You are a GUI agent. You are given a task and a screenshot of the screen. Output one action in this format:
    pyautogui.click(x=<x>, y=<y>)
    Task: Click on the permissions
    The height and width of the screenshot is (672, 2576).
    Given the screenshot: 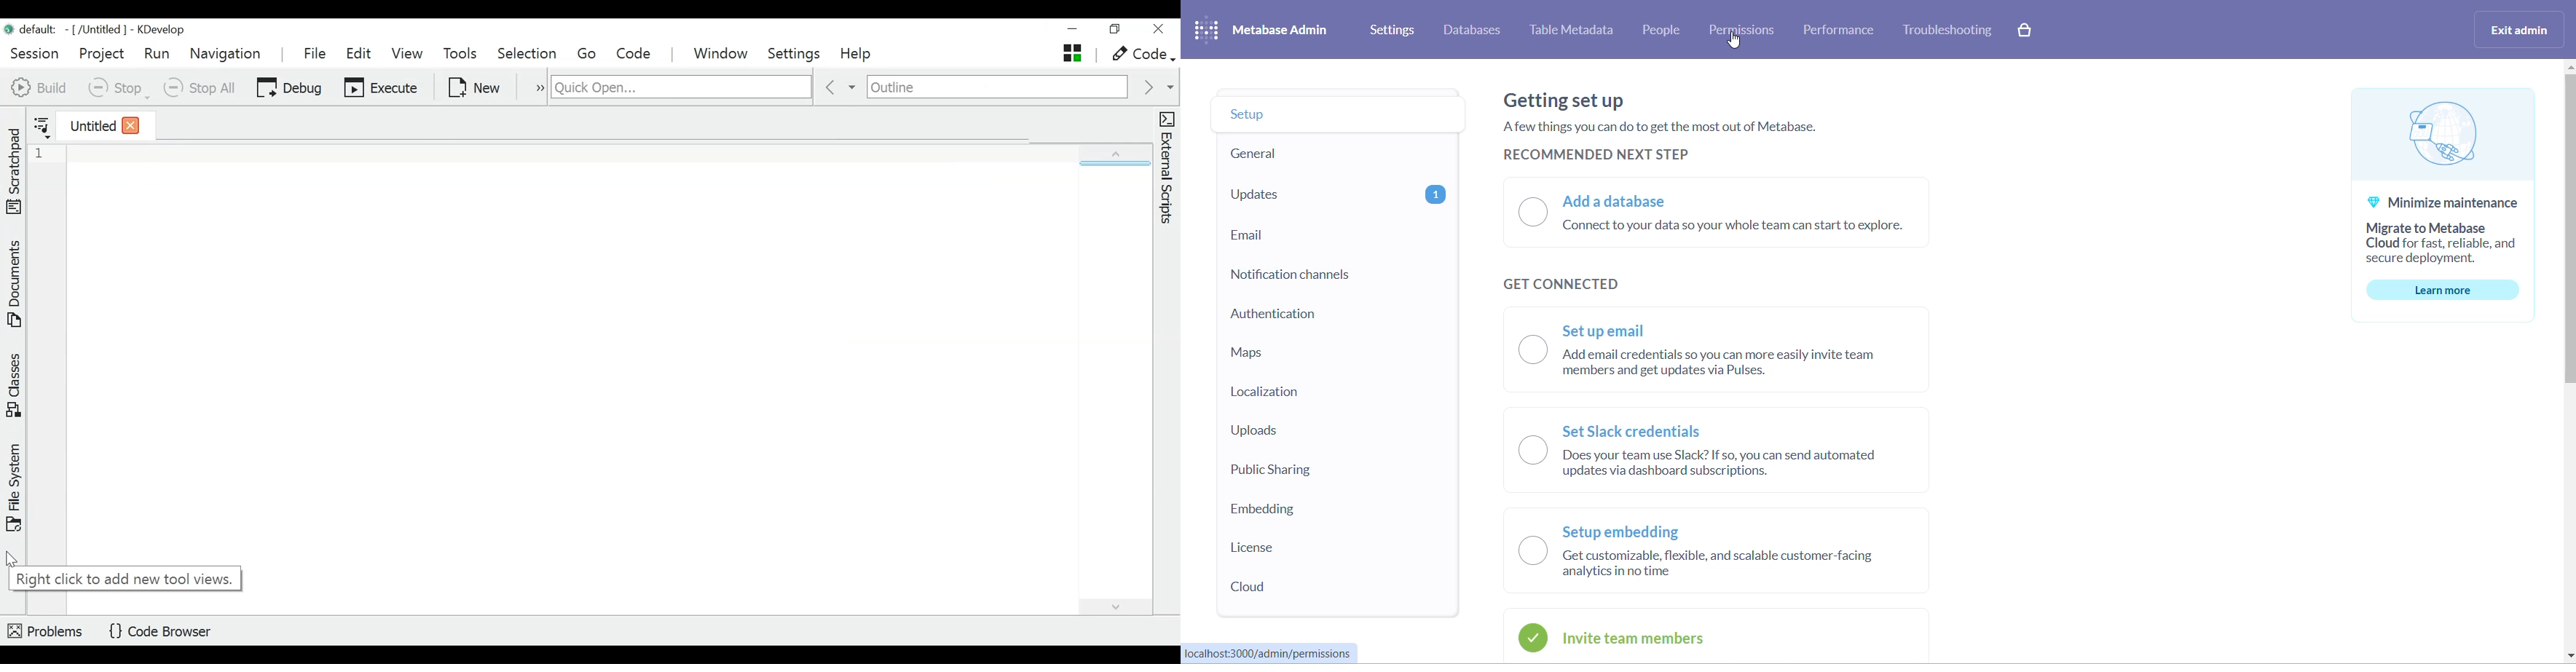 What is the action you would take?
    pyautogui.click(x=1746, y=28)
    